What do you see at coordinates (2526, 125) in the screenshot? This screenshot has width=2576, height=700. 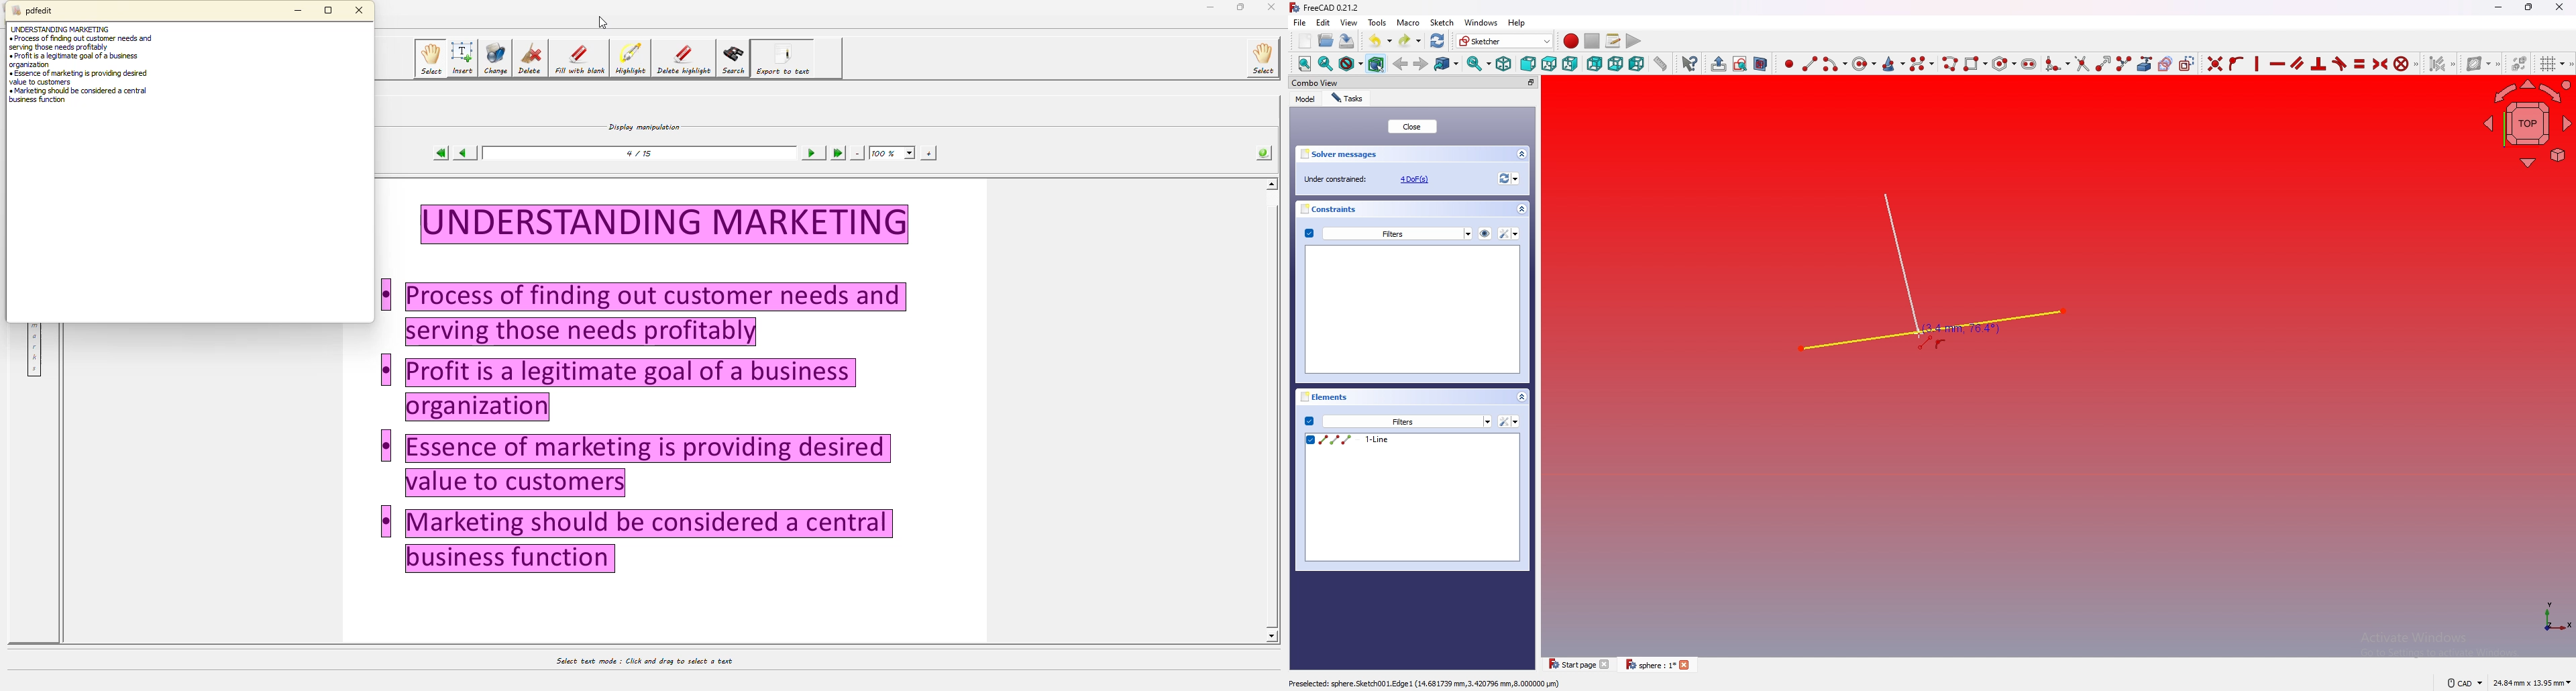 I see `View` at bounding box center [2526, 125].